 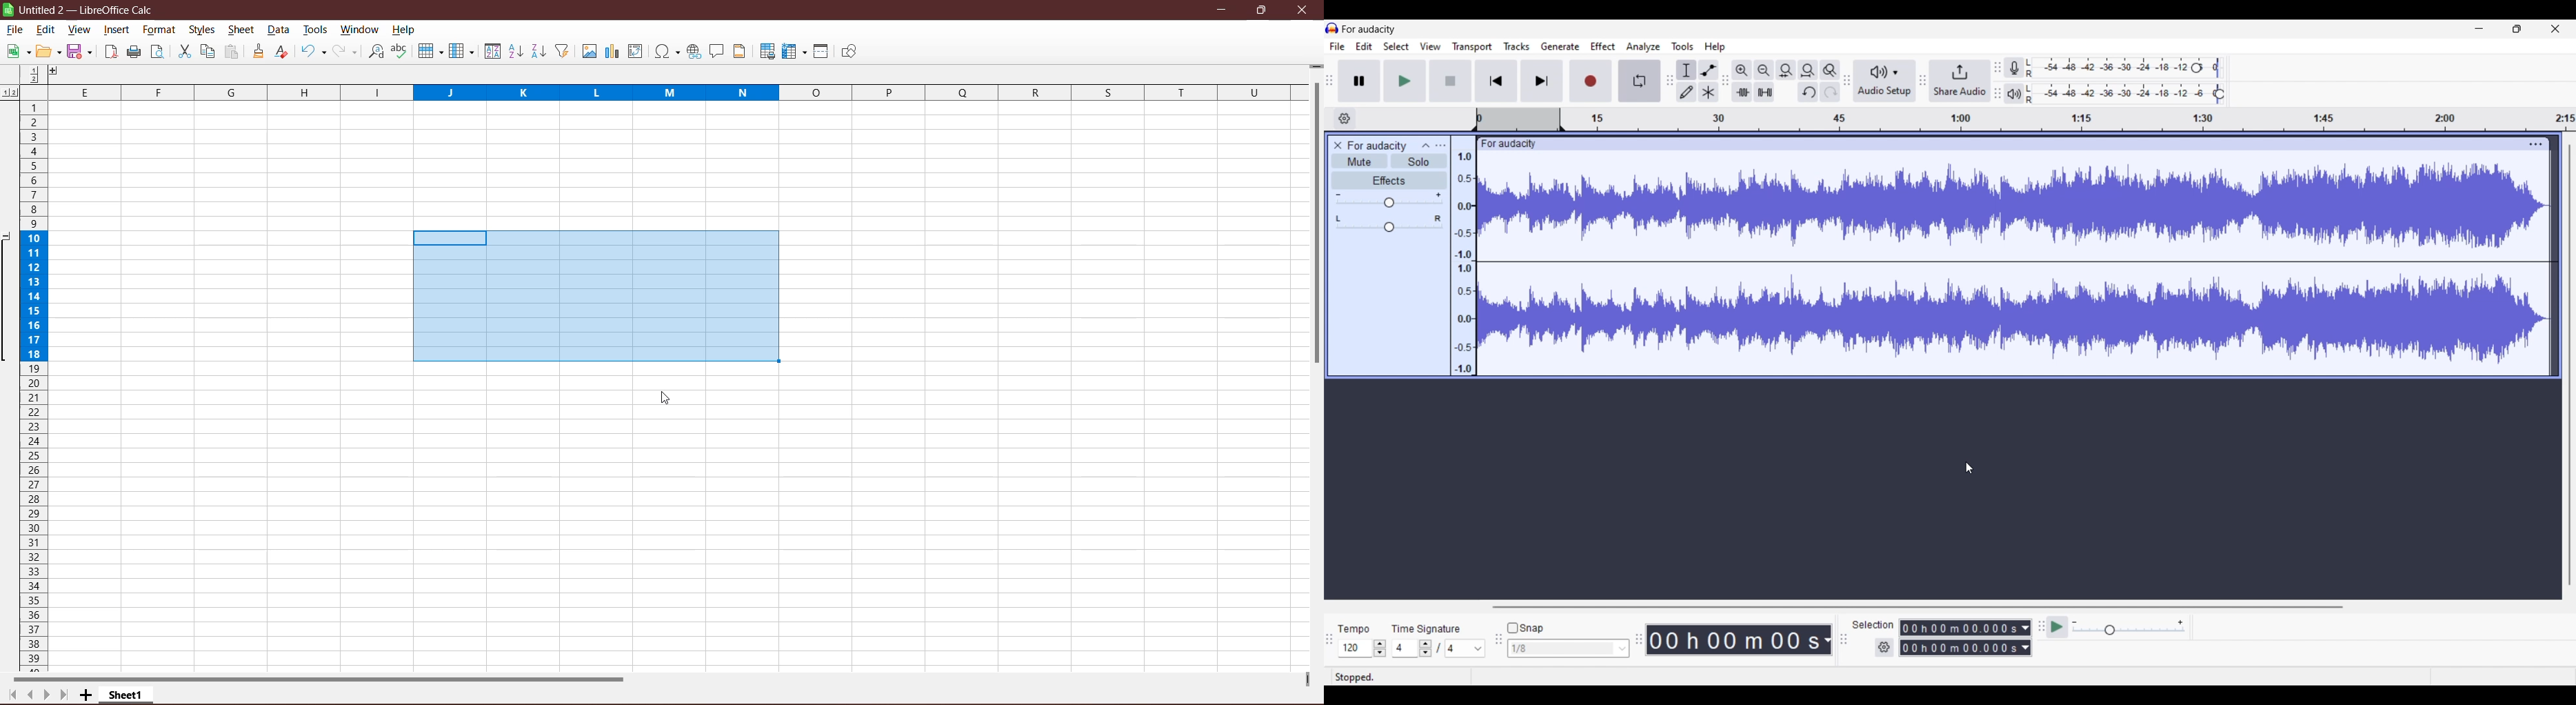 I want to click on selected cells, so click(x=594, y=296).